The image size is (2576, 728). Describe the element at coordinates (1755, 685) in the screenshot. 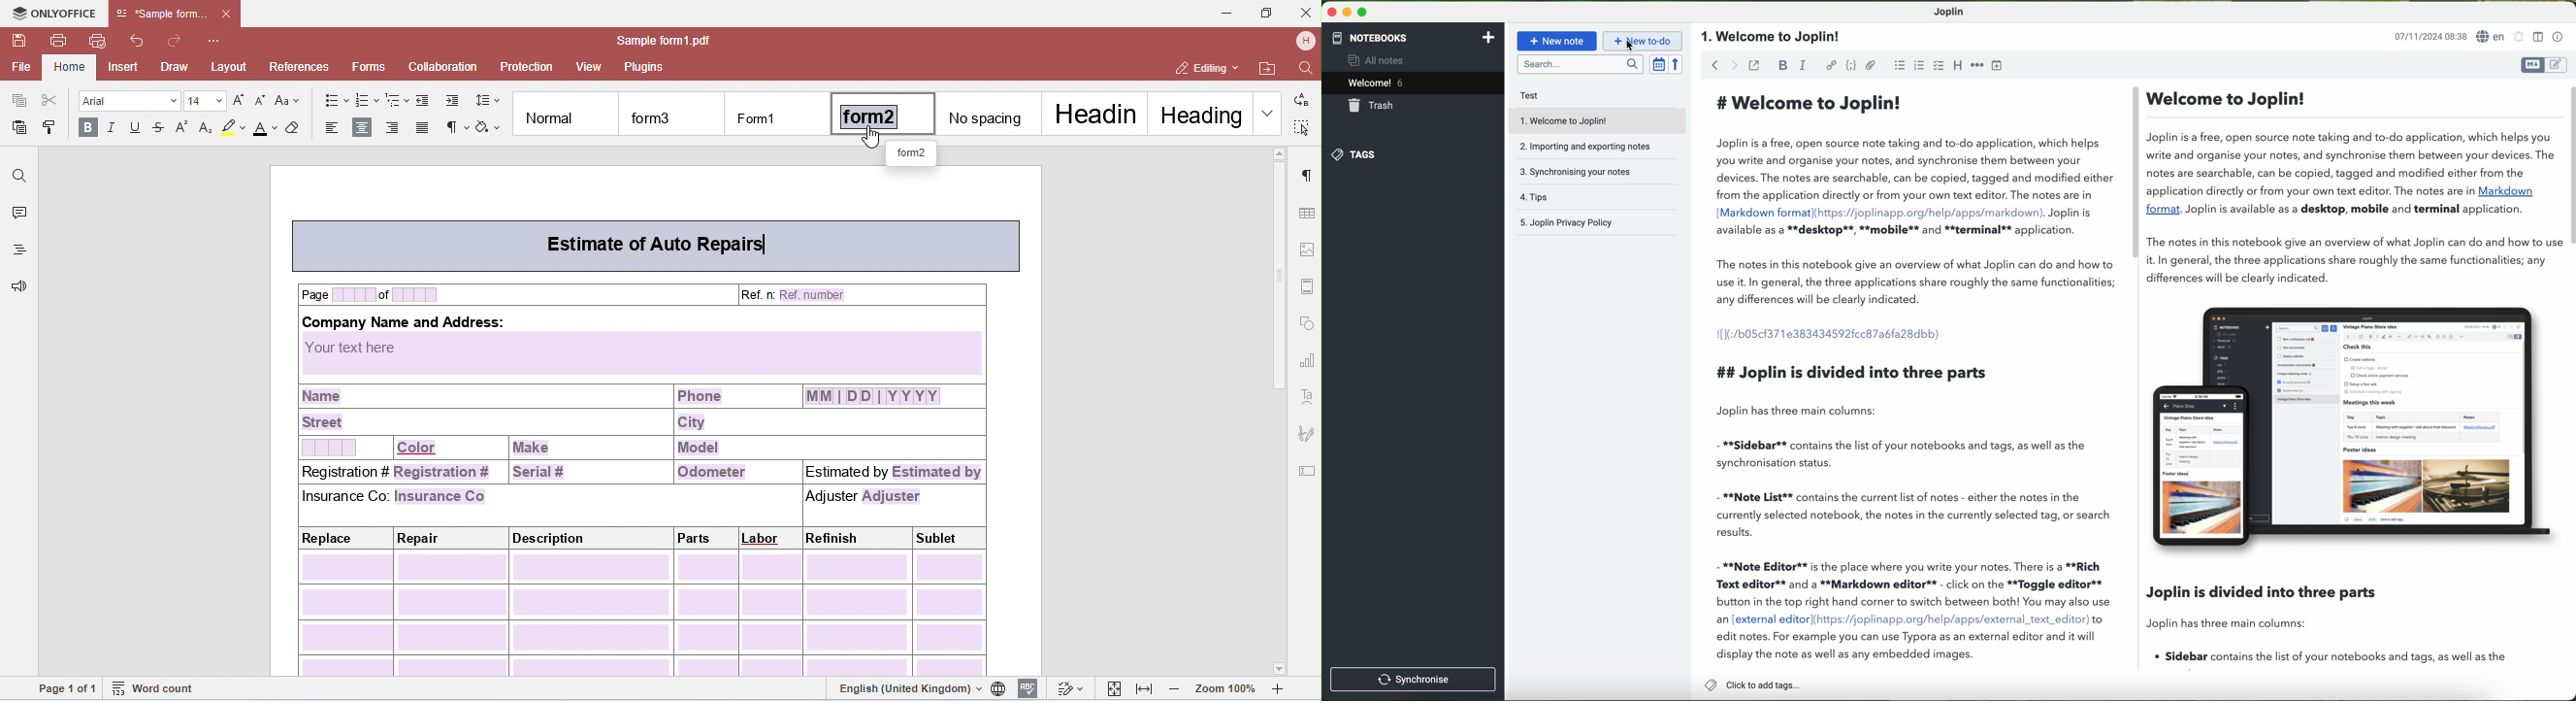

I see `add tags` at that location.